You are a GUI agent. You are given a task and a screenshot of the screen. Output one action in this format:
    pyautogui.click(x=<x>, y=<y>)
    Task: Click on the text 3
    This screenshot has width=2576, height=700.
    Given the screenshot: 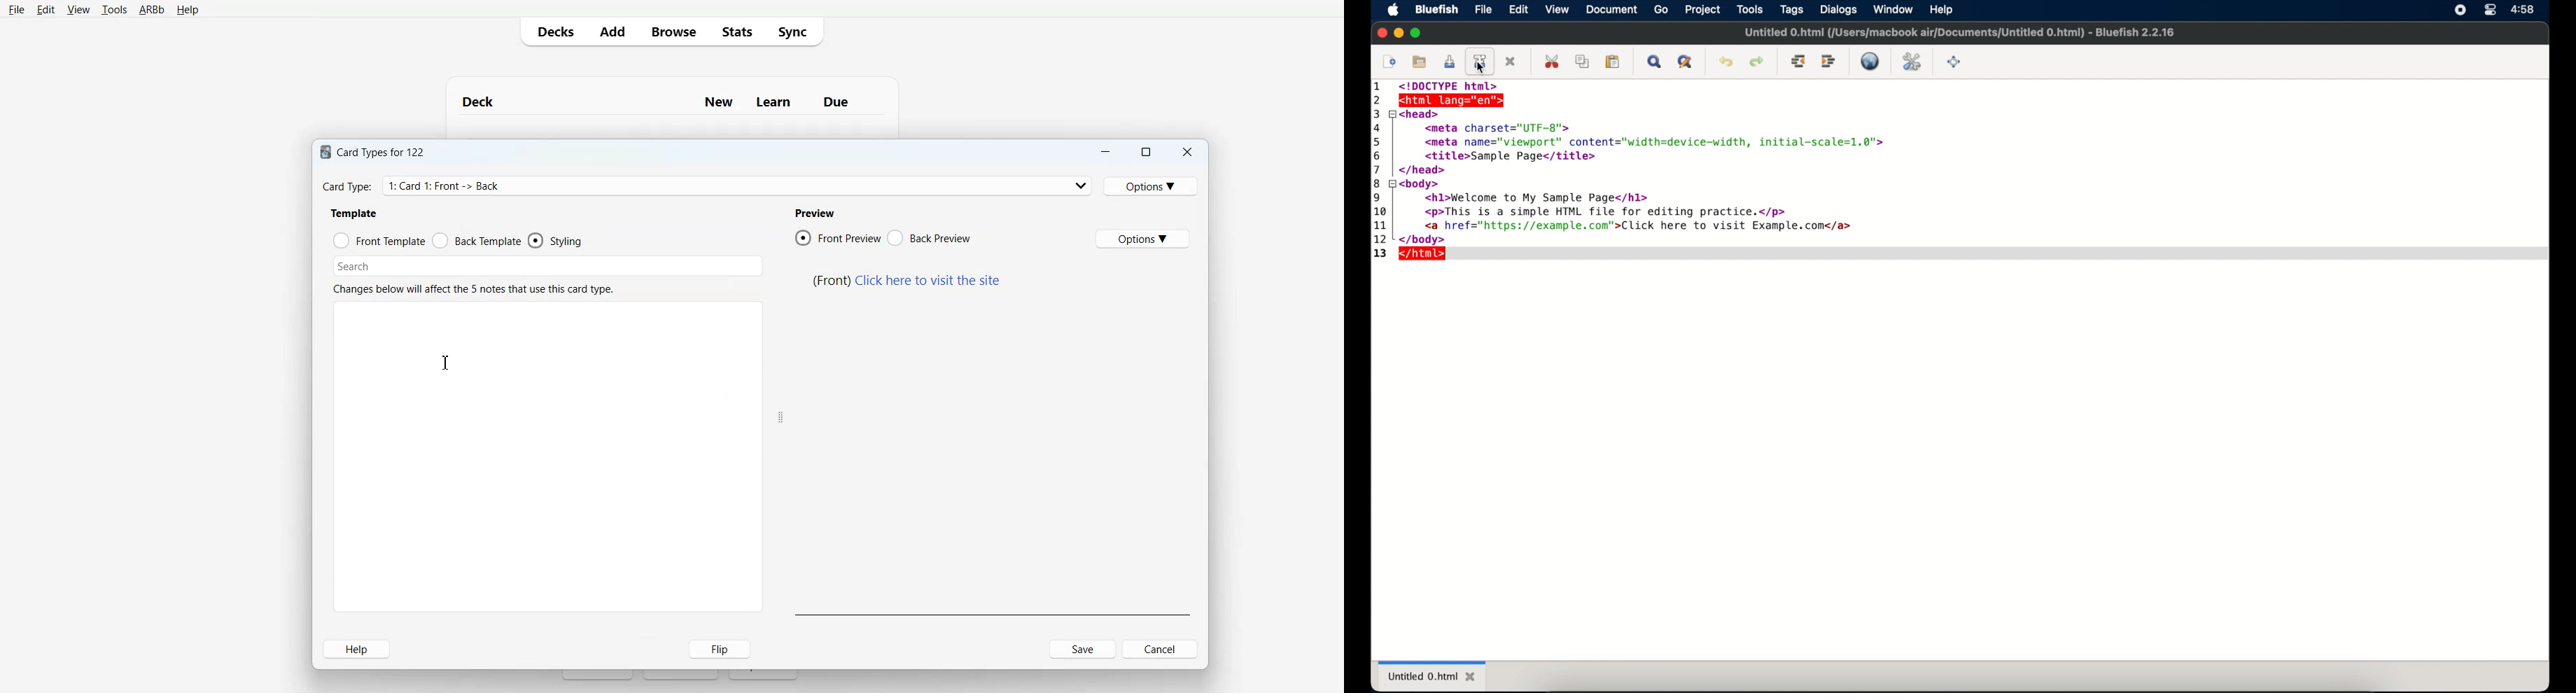 What is the action you would take?
    pyautogui.click(x=813, y=213)
    